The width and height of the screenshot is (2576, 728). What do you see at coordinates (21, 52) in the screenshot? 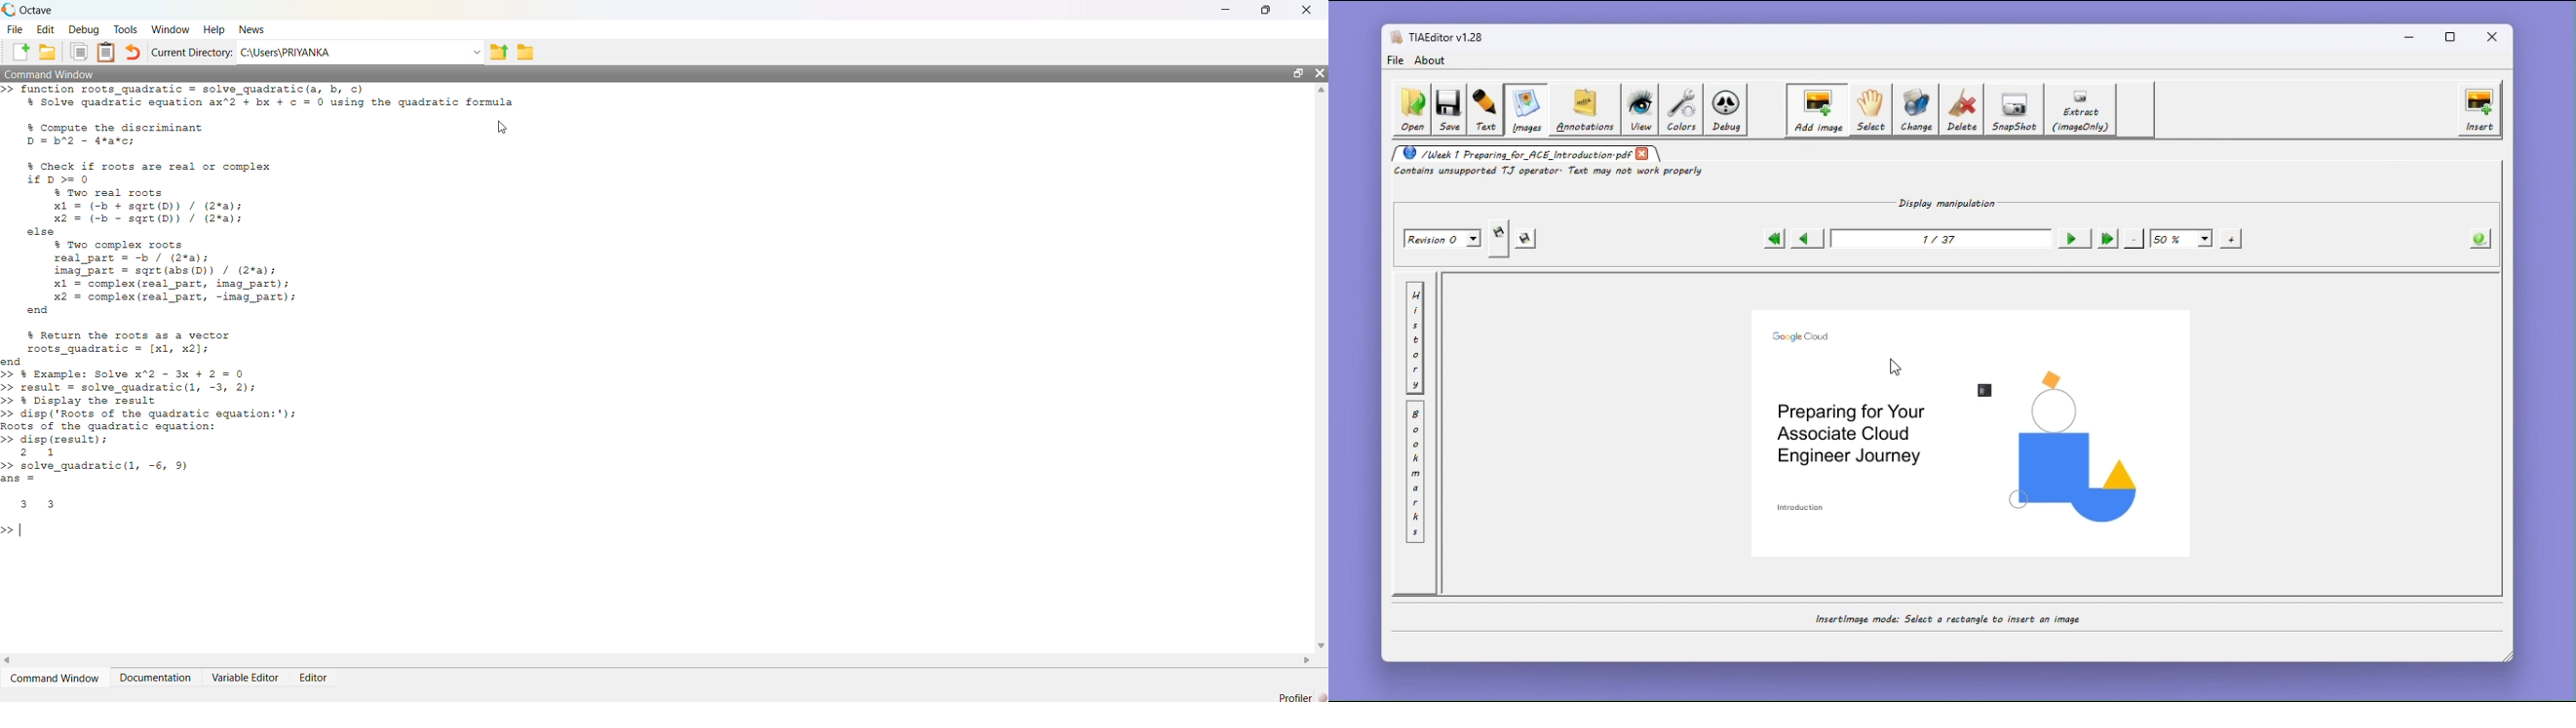
I see `New script` at bounding box center [21, 52].